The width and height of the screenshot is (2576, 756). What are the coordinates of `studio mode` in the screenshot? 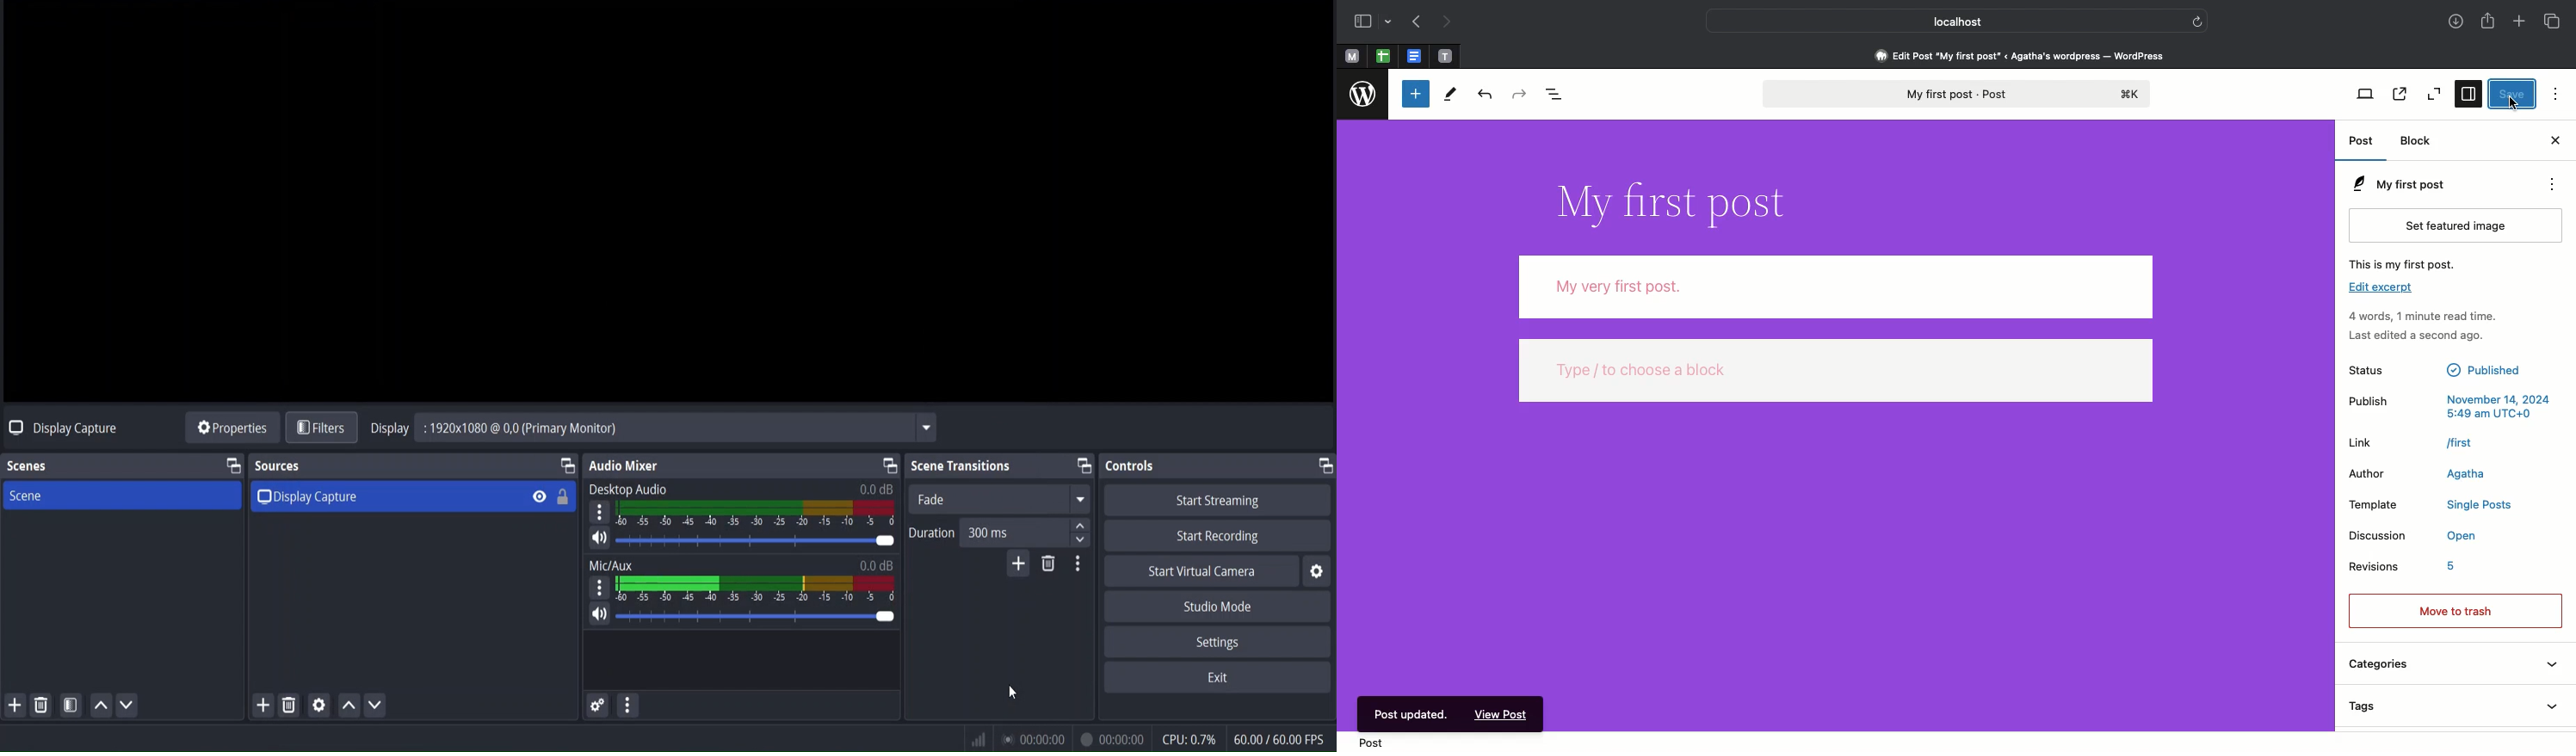 It's located at (1221, 606).